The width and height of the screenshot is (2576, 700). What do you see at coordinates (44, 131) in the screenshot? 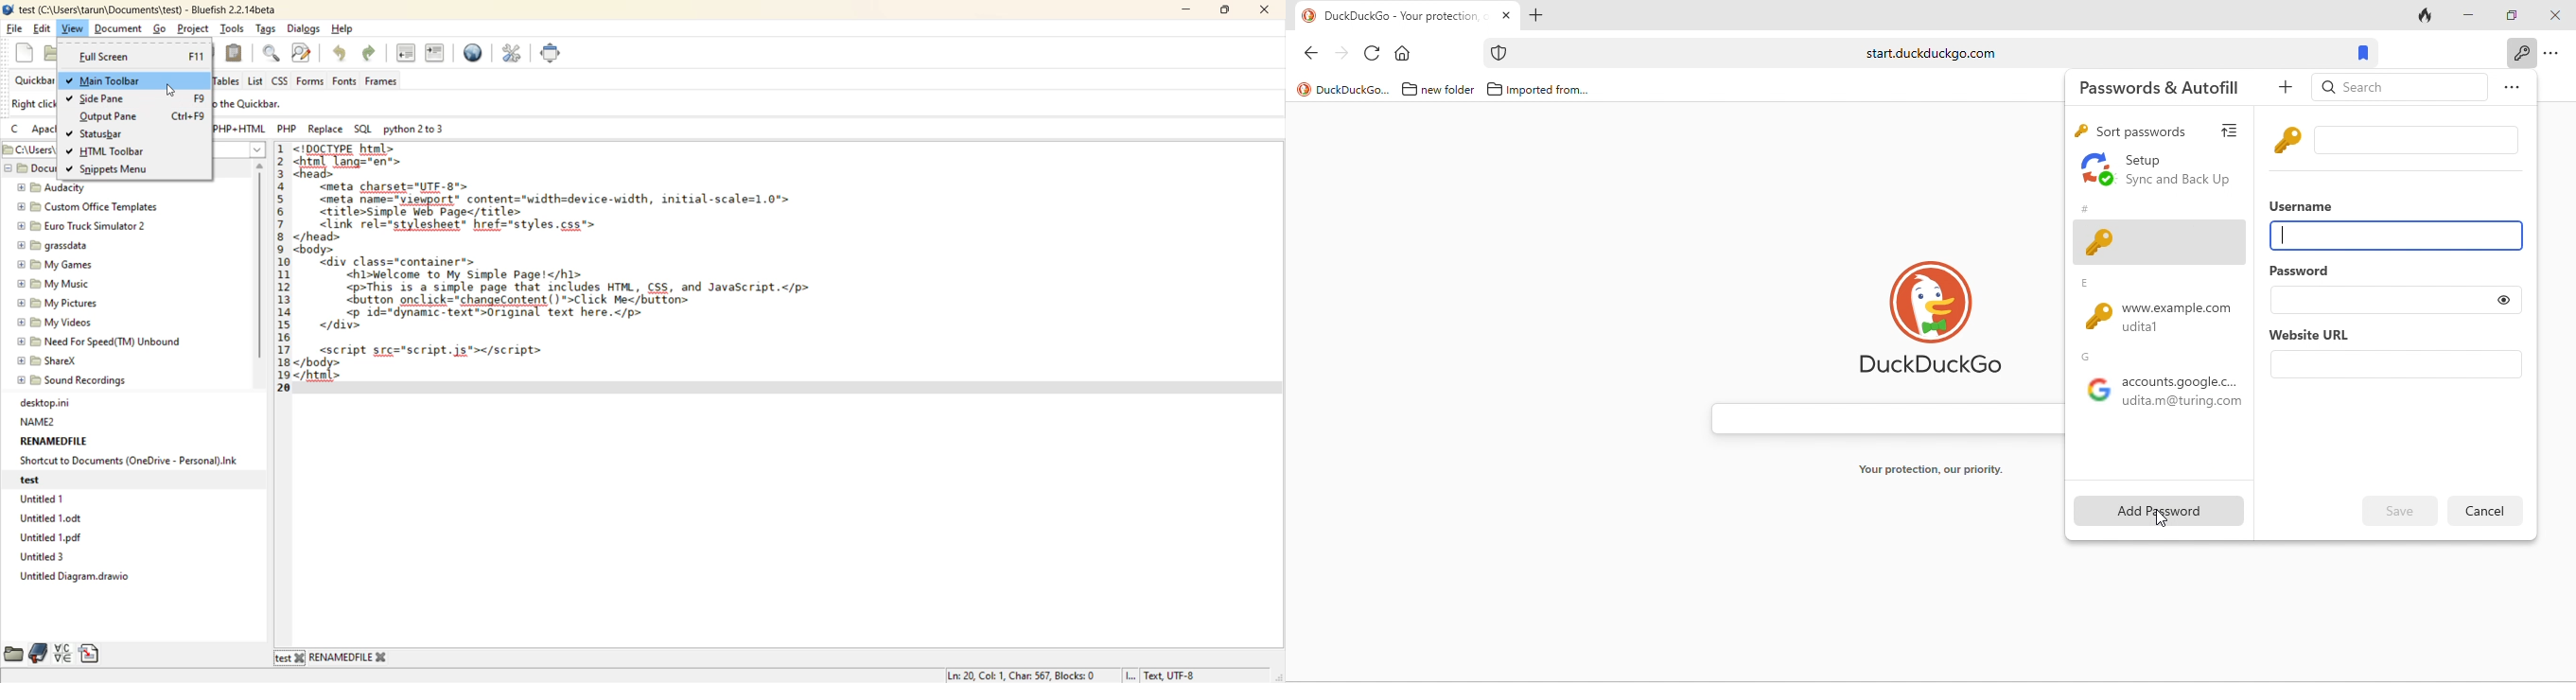
I see `apache` at bounding box center [44, 131].